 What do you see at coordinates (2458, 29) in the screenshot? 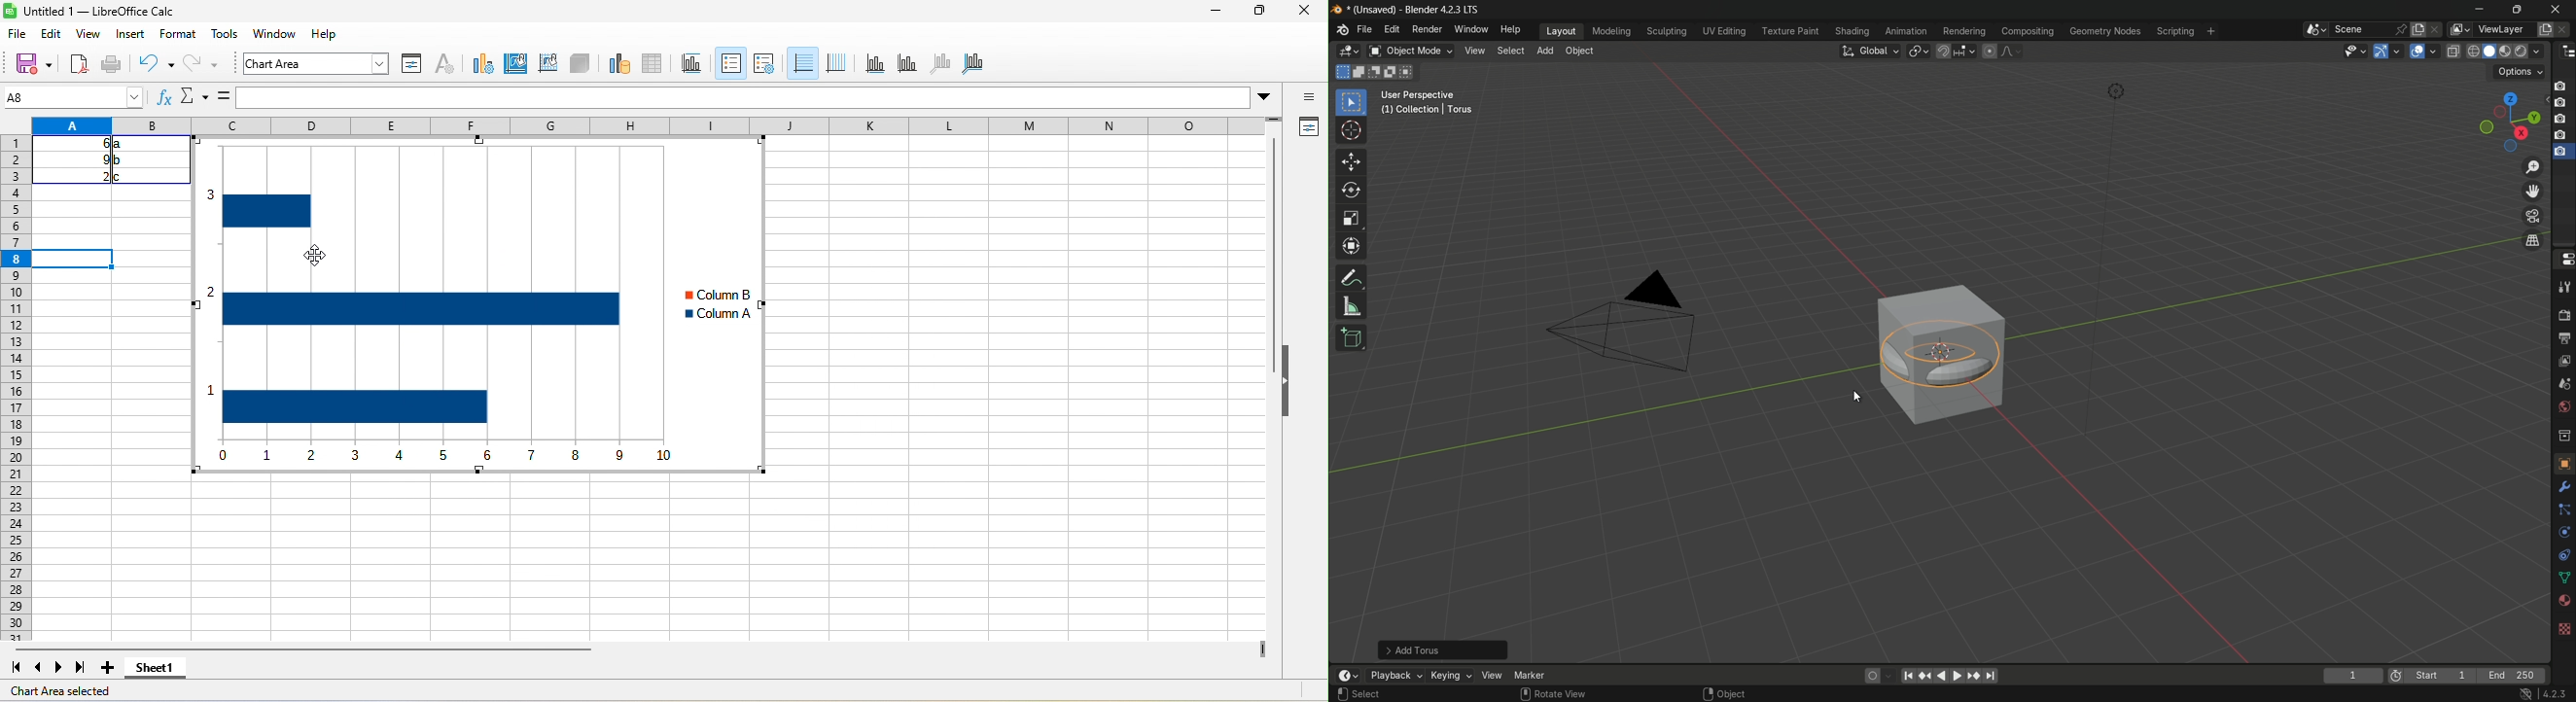
I see `view layer` at bounding box center [2458, 29].